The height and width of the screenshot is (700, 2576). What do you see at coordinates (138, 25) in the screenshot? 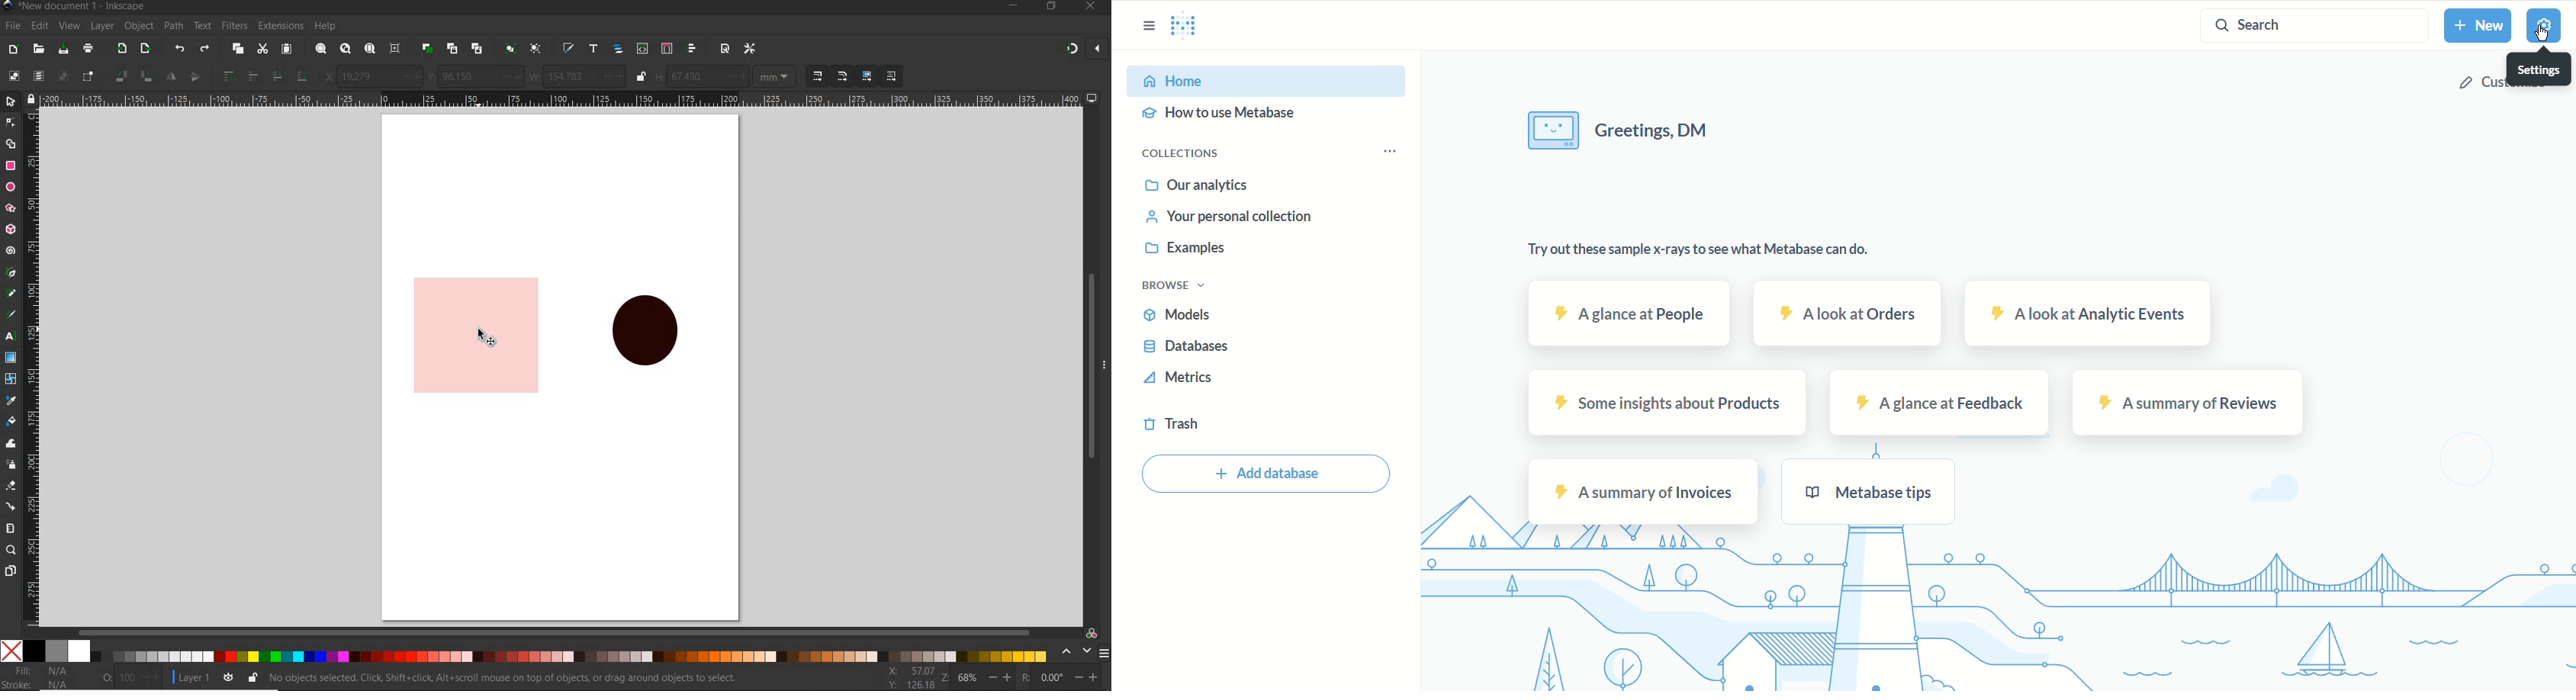
I see `object` at bounding box center [138, 25].